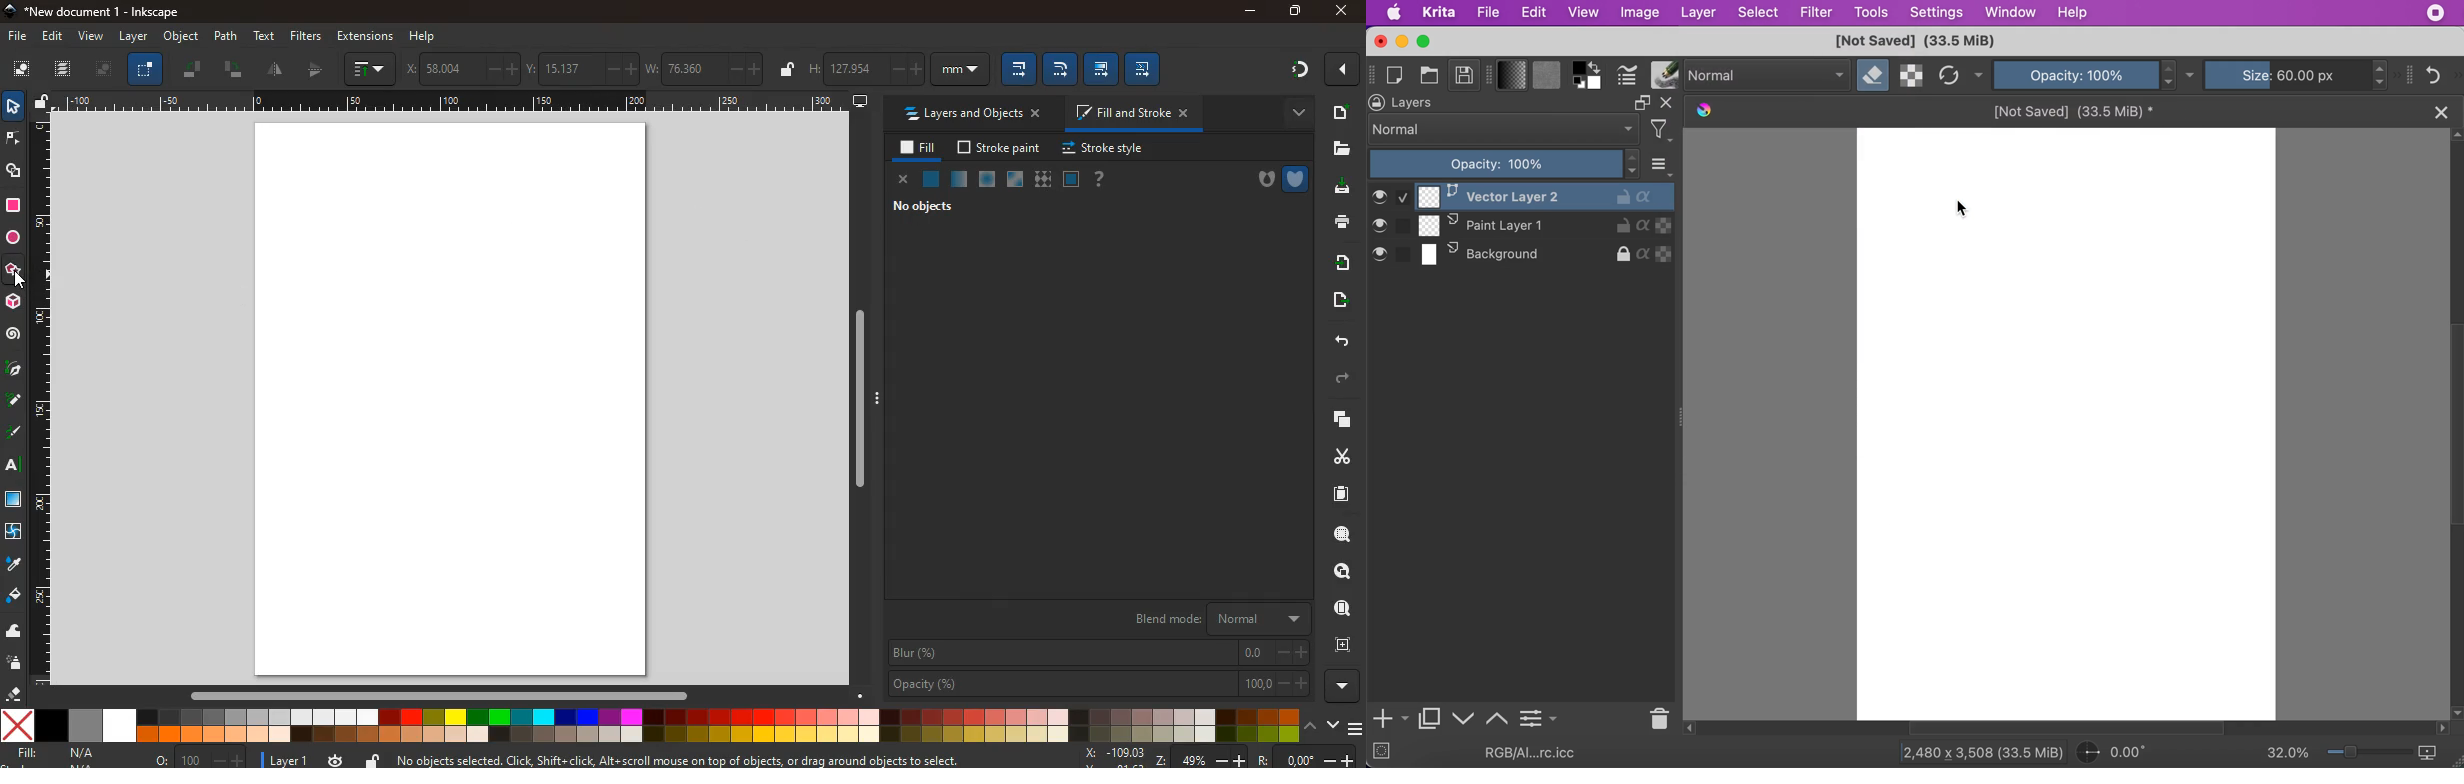 Image resolution: width=2464 pixels, height=784 pixels. What do you see at coordinates (1698, 14) in the screenshot?
I see `layer` at bounding box center [1698, 14].